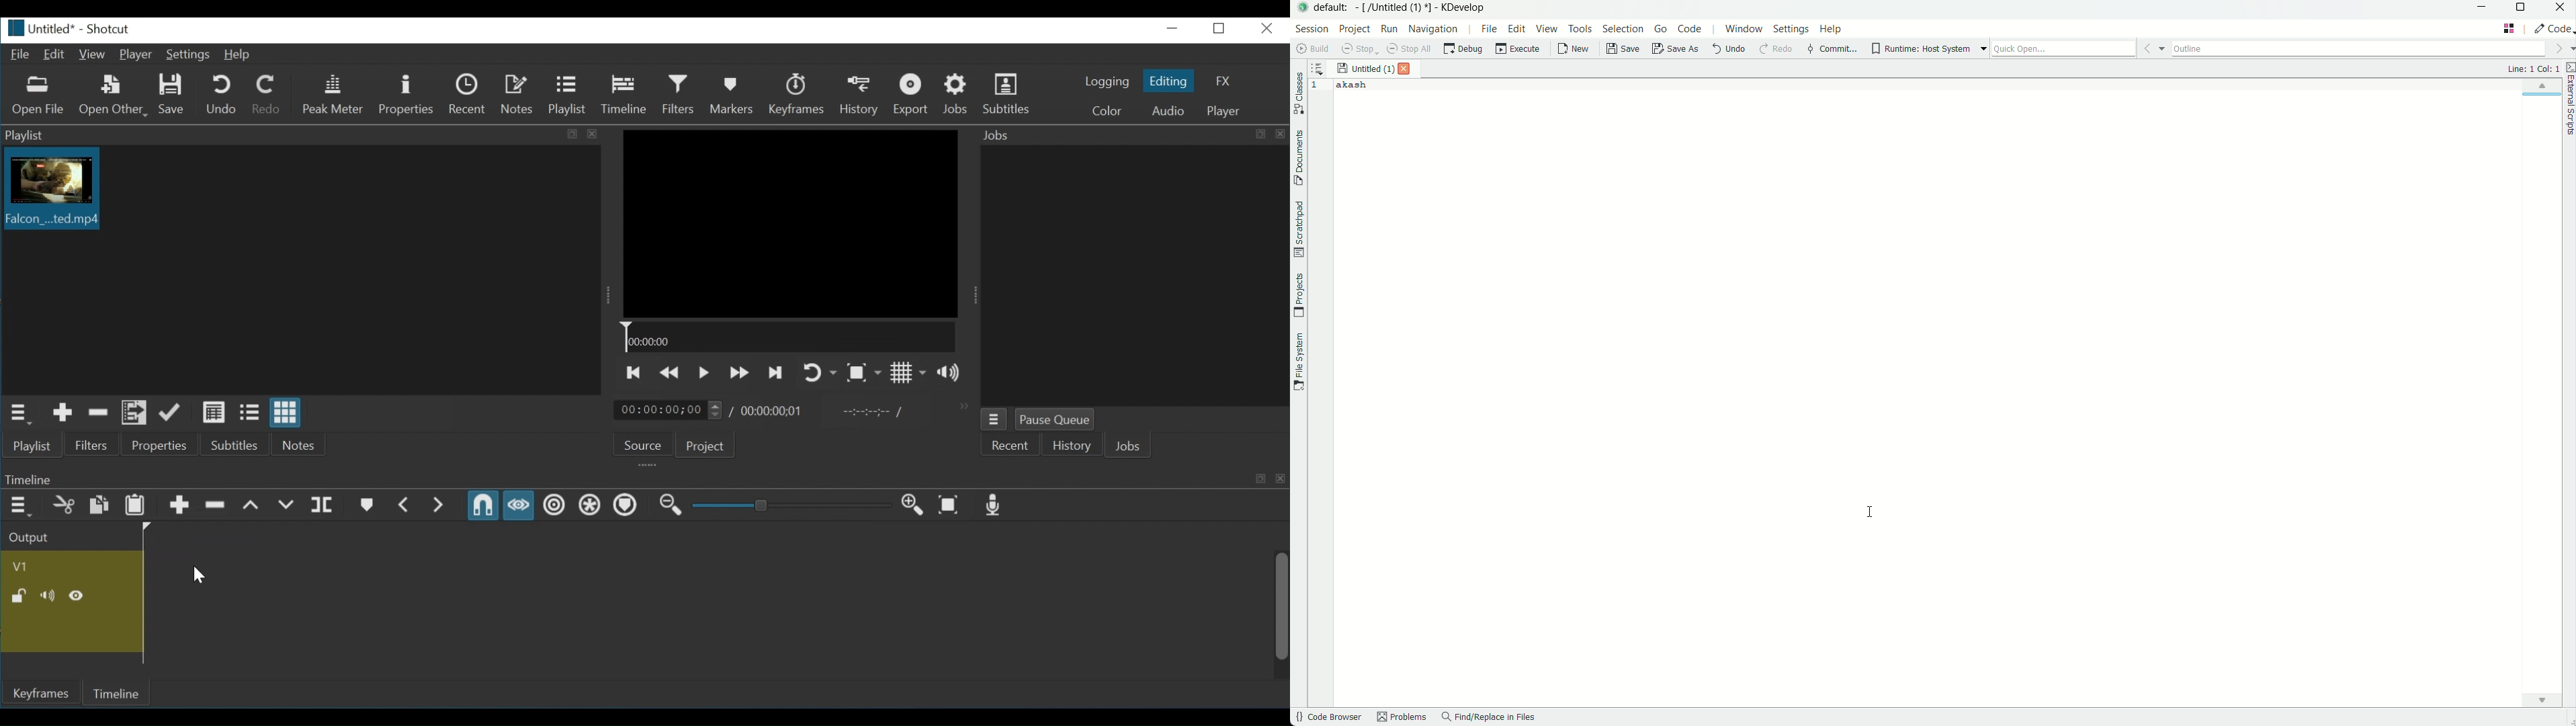 This screenshot has height=728, width=2576. What do you see at coordinates (64, 413) in the screenshot?
I see `Add the source to the playlist` at bounding box center [64, 413].